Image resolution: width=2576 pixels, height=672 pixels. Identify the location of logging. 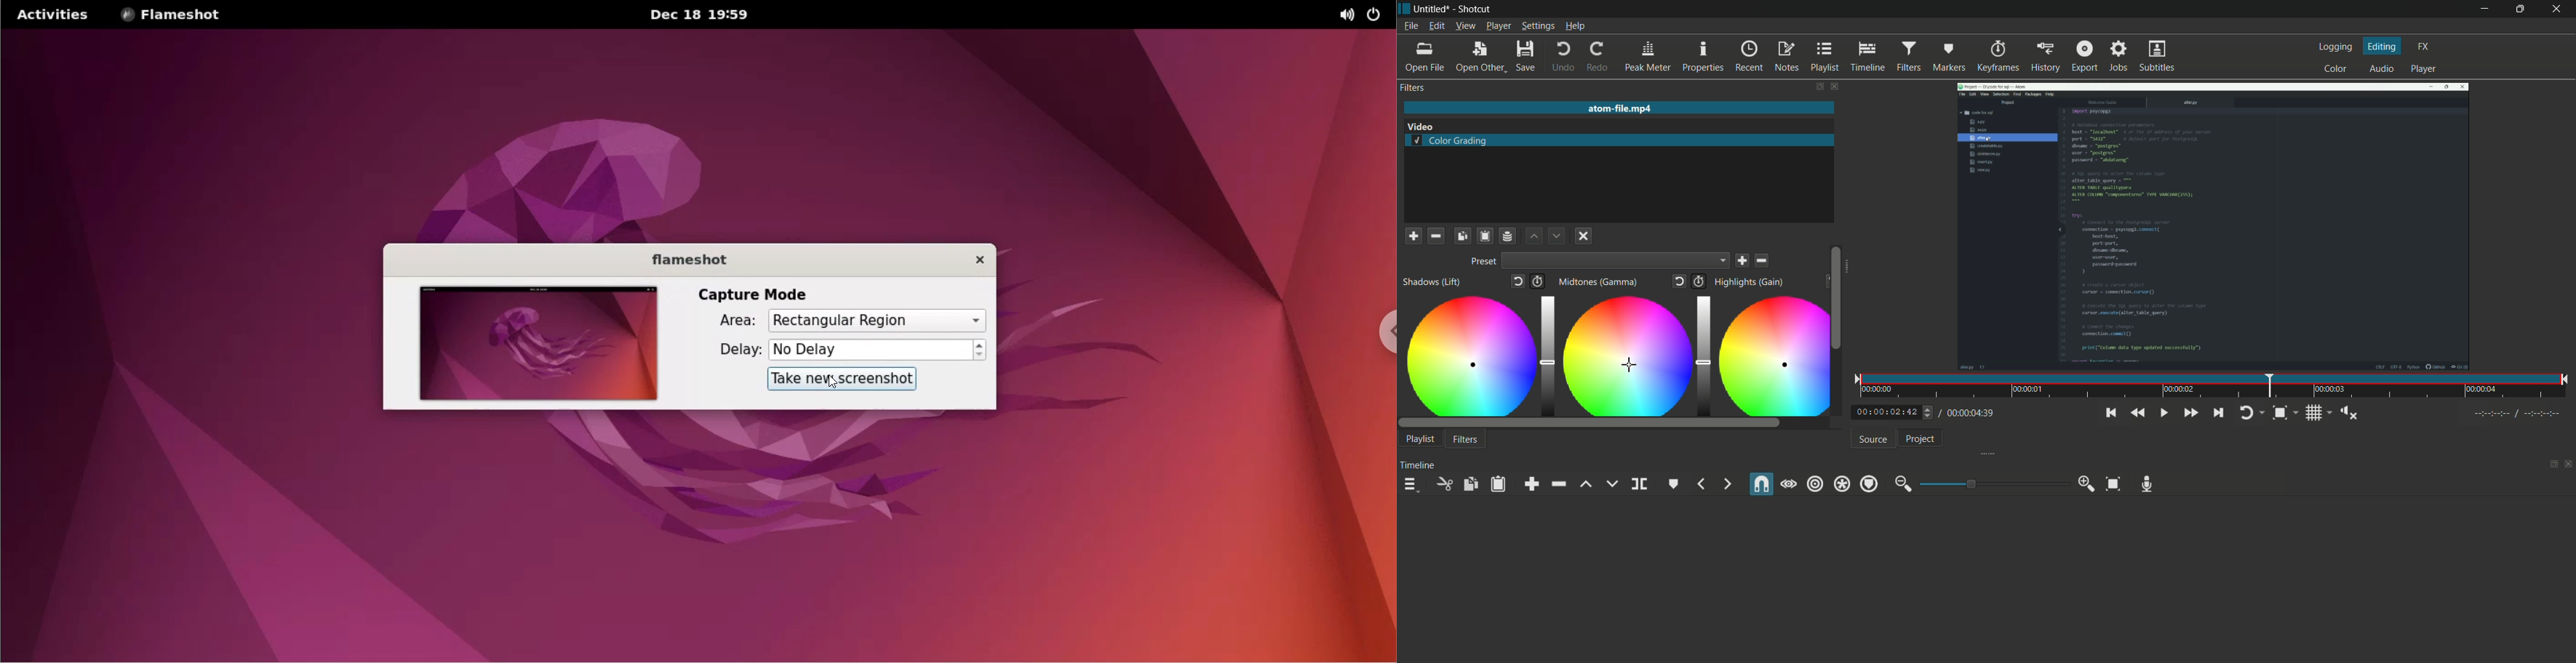
(2335, 48).